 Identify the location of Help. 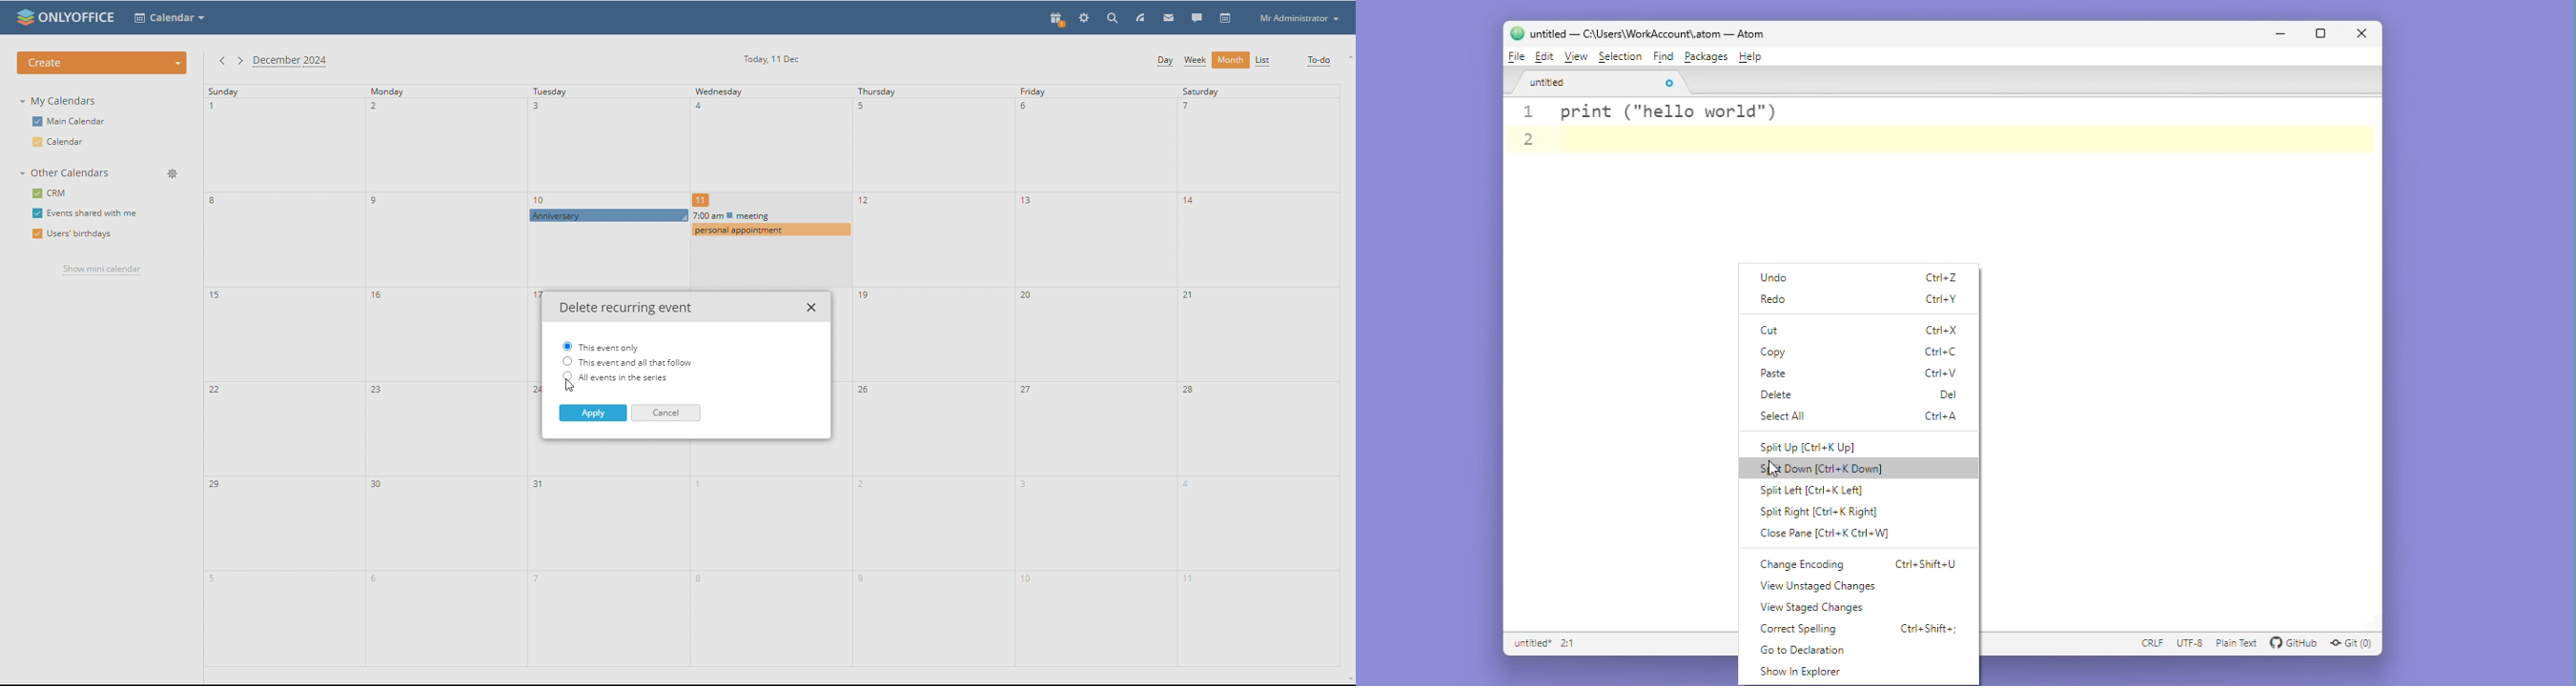
(1753, 56).